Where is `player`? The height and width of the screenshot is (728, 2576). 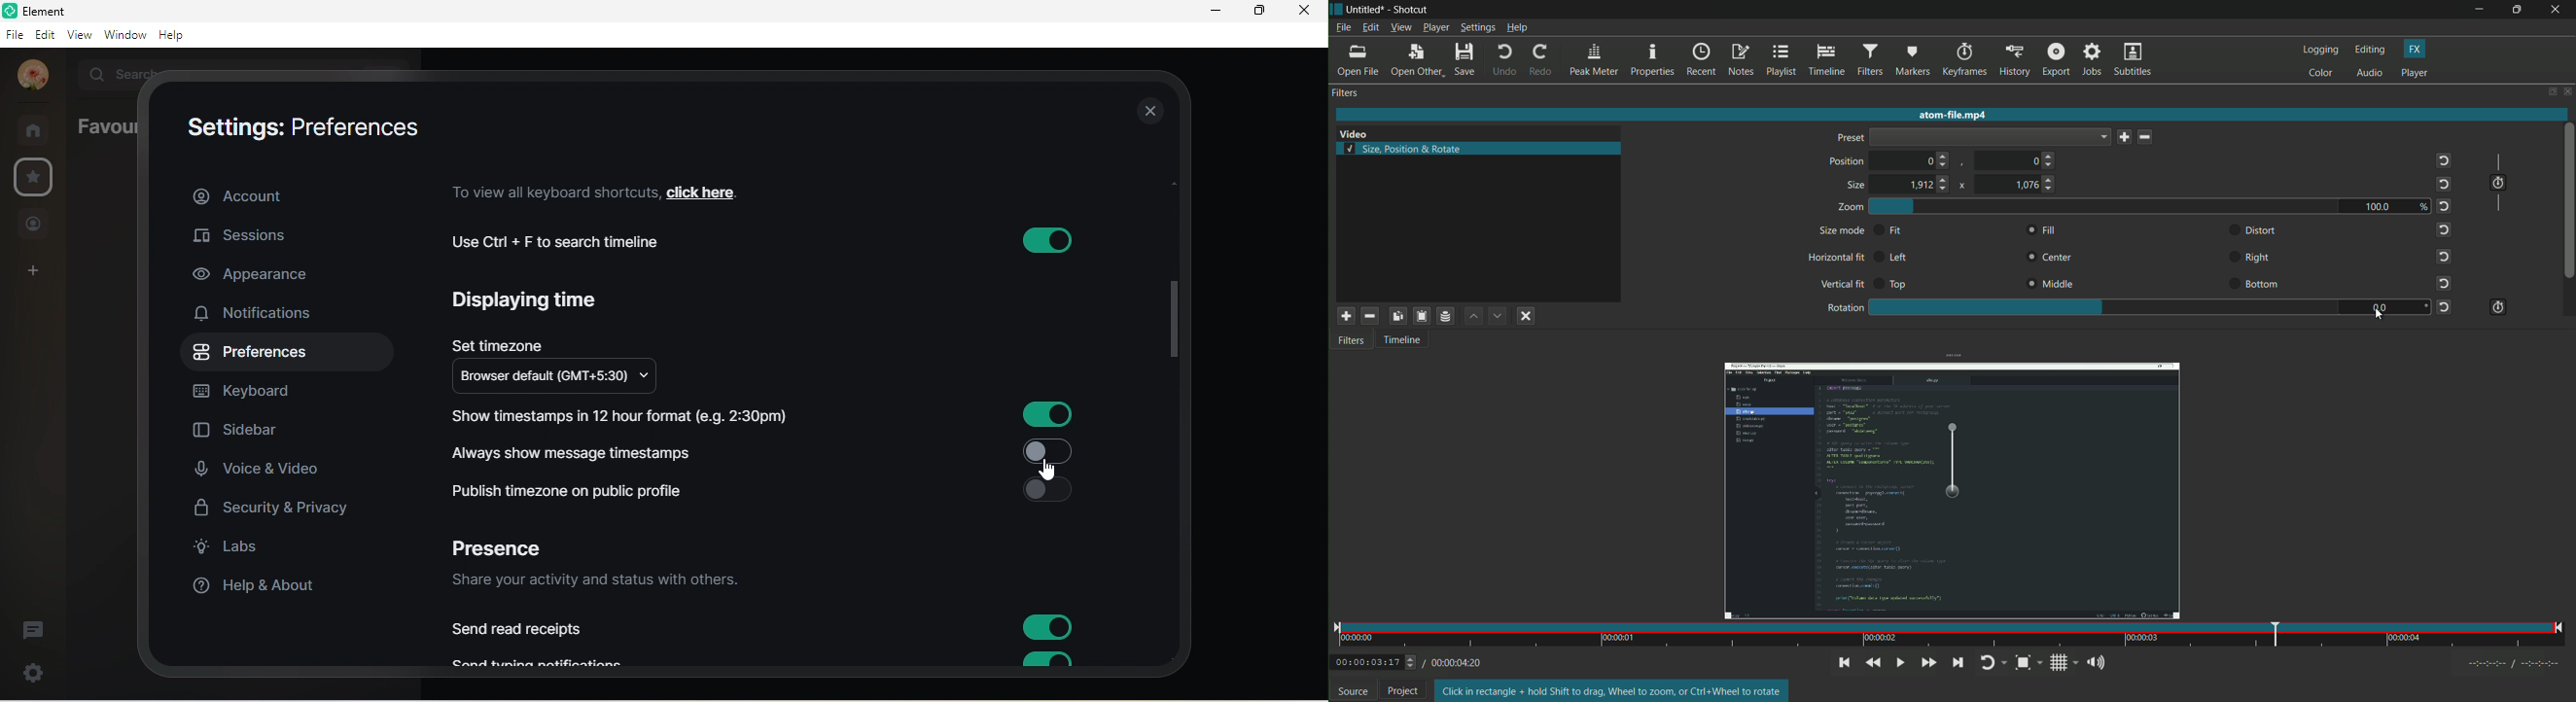
player is located at coordinates (2417, 73).